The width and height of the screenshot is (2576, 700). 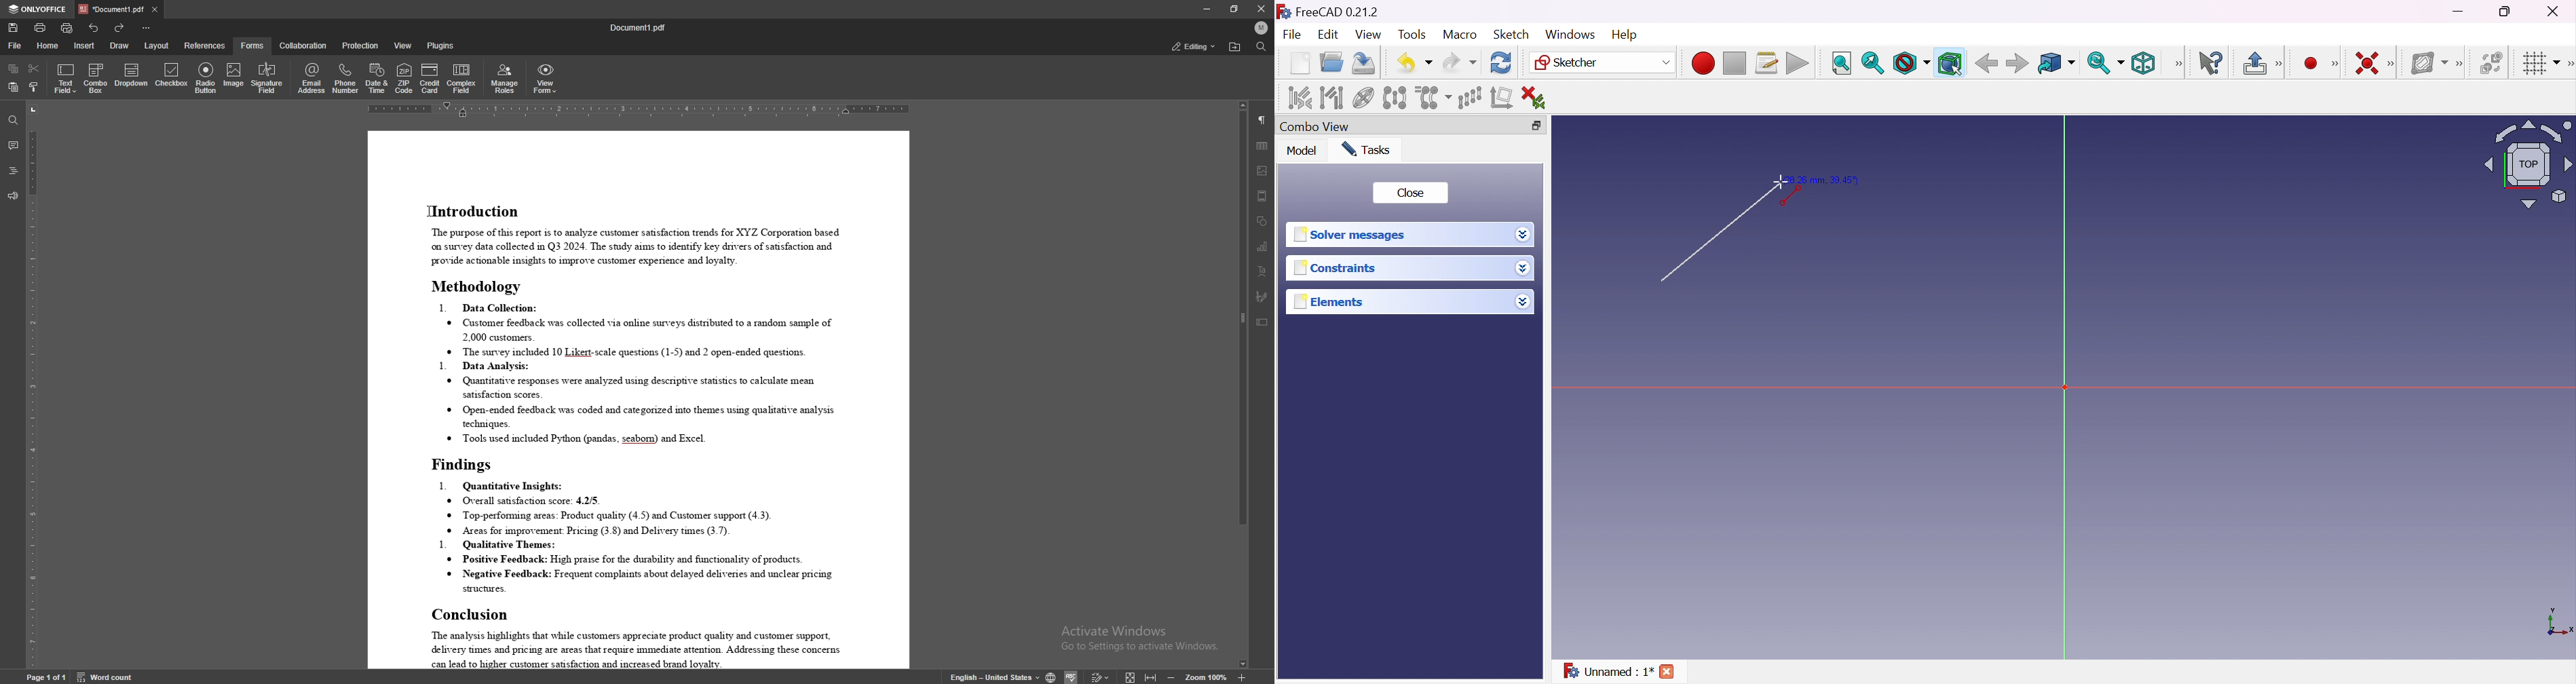 What do you see at coordinates (1237, 47) in the screenshot?
I see `find location` at bounding box center [1237, 47].